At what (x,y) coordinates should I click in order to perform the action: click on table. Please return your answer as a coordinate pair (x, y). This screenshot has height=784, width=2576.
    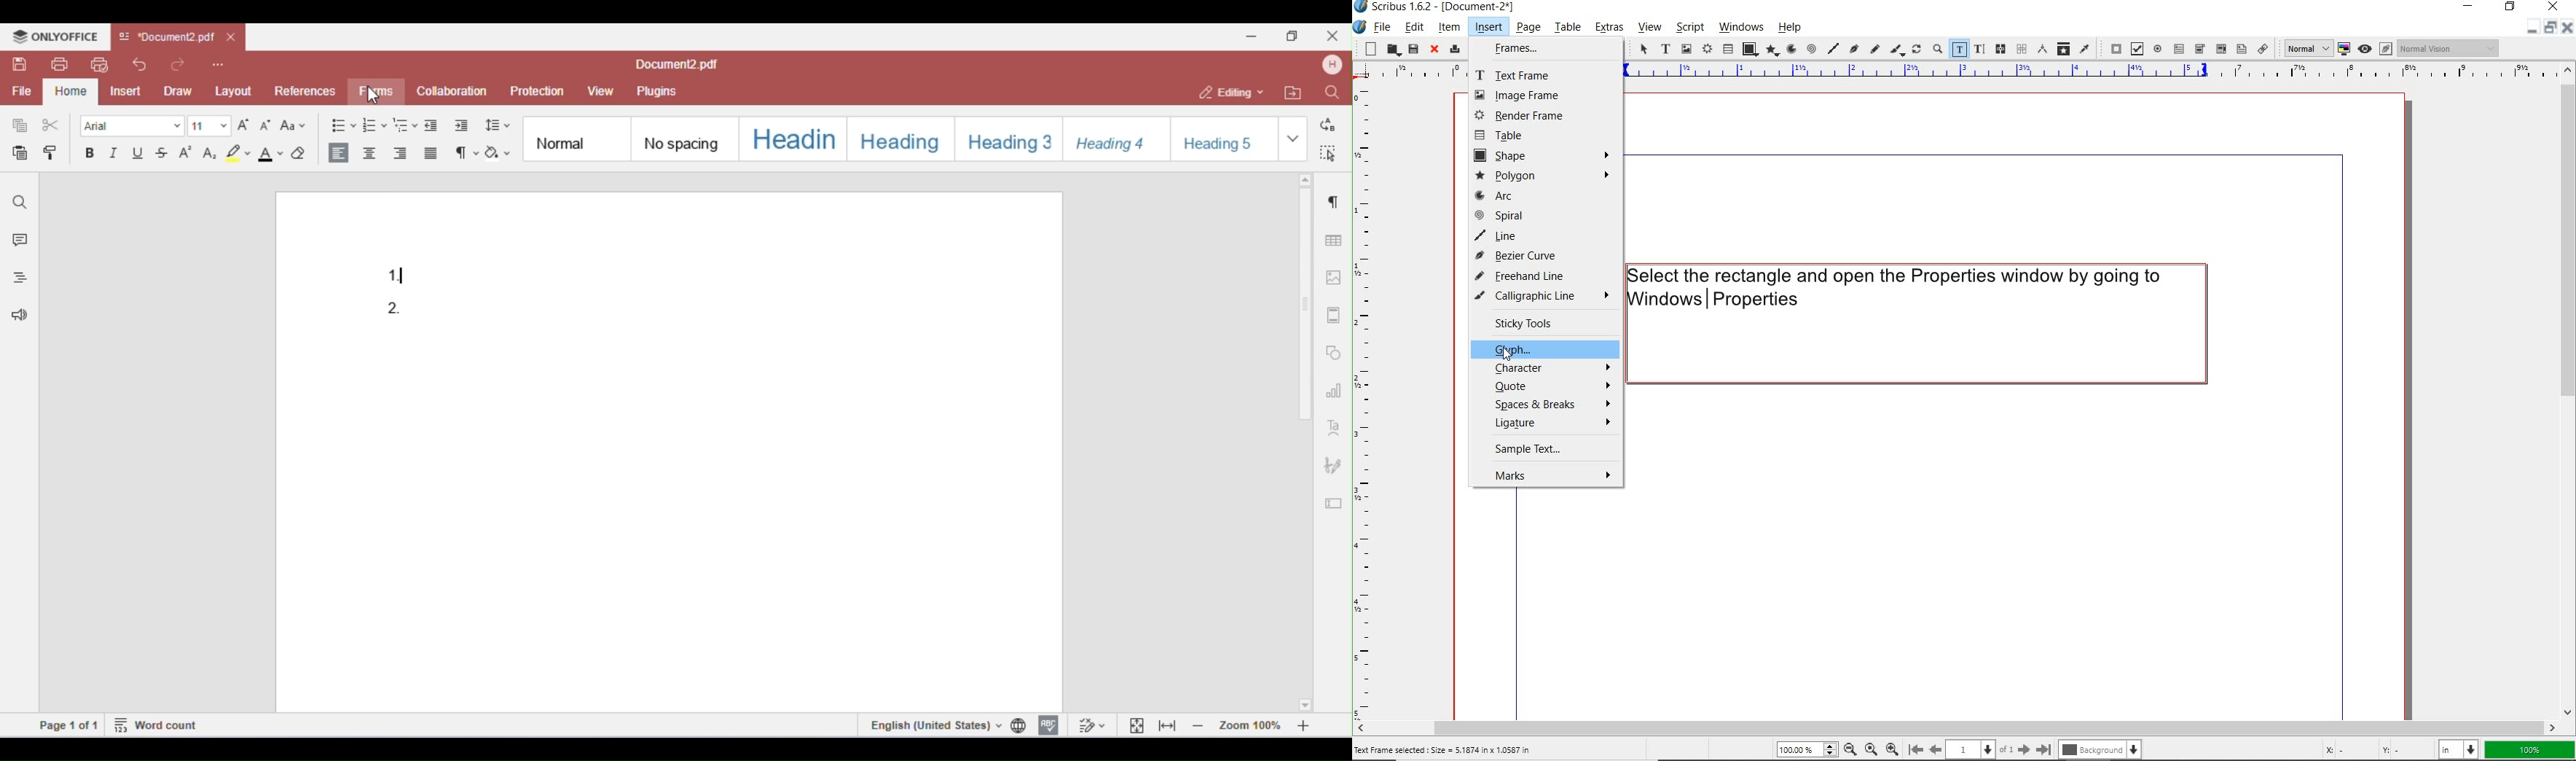
    Looking at the image, I should click on (1727, 50).